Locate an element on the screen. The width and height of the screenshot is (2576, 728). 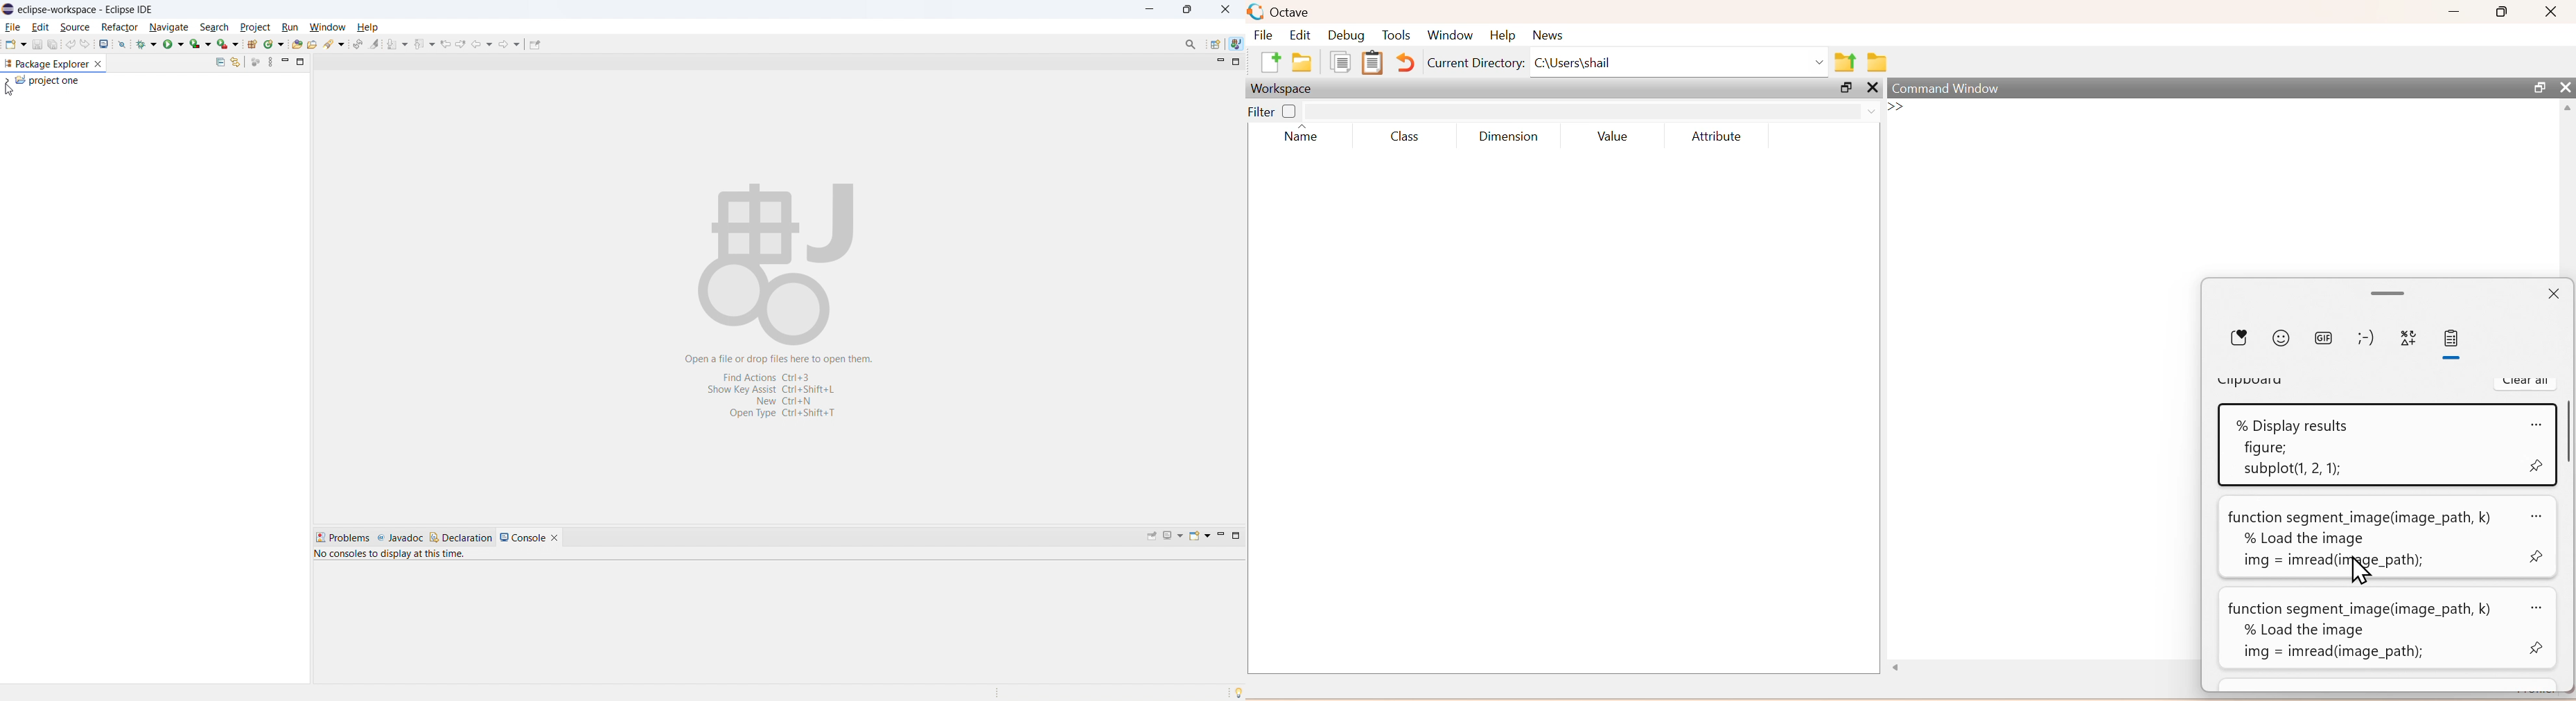
declaration is located at coordinates (461, 537).